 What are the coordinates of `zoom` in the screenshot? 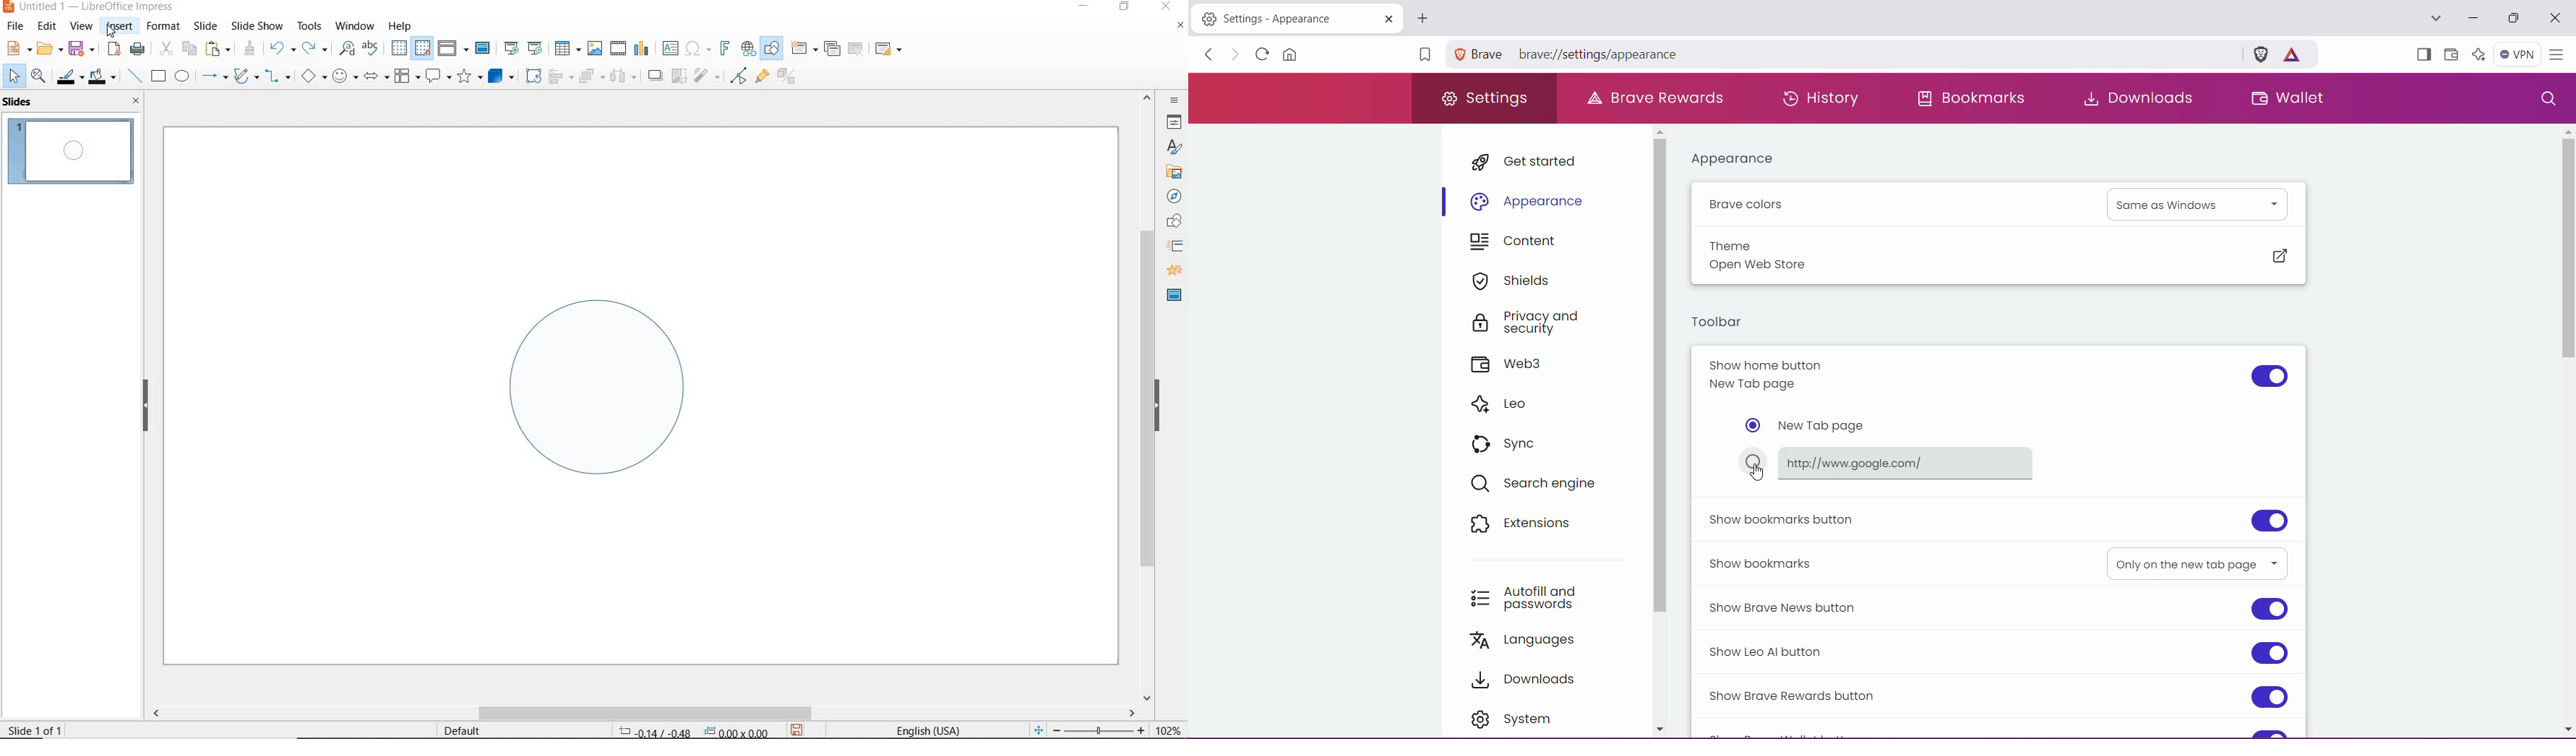 It's located at (1103, 731).